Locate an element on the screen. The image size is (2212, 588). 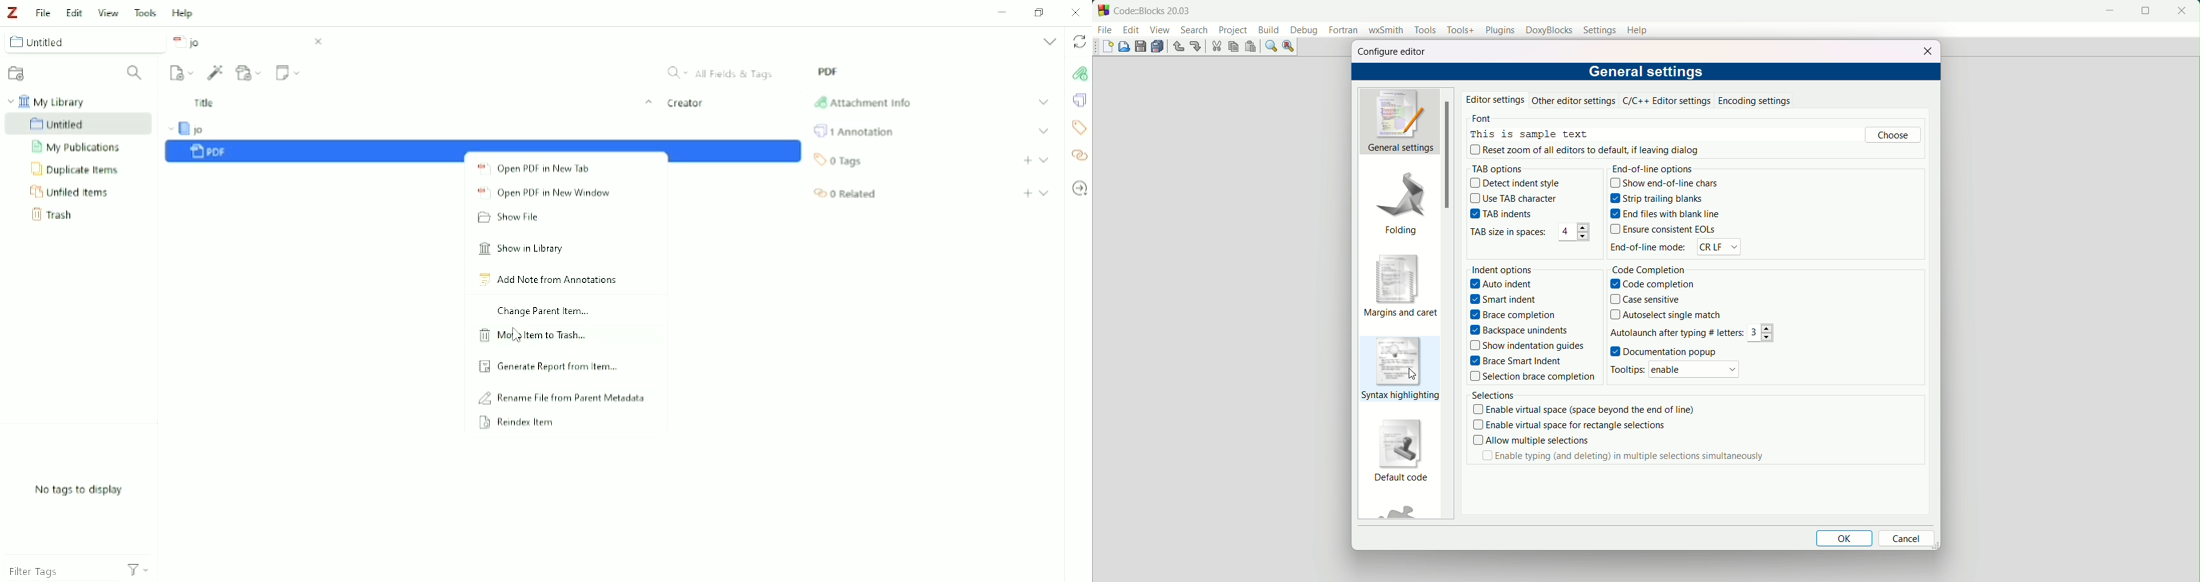
help is located at coordinates (1638, 30).